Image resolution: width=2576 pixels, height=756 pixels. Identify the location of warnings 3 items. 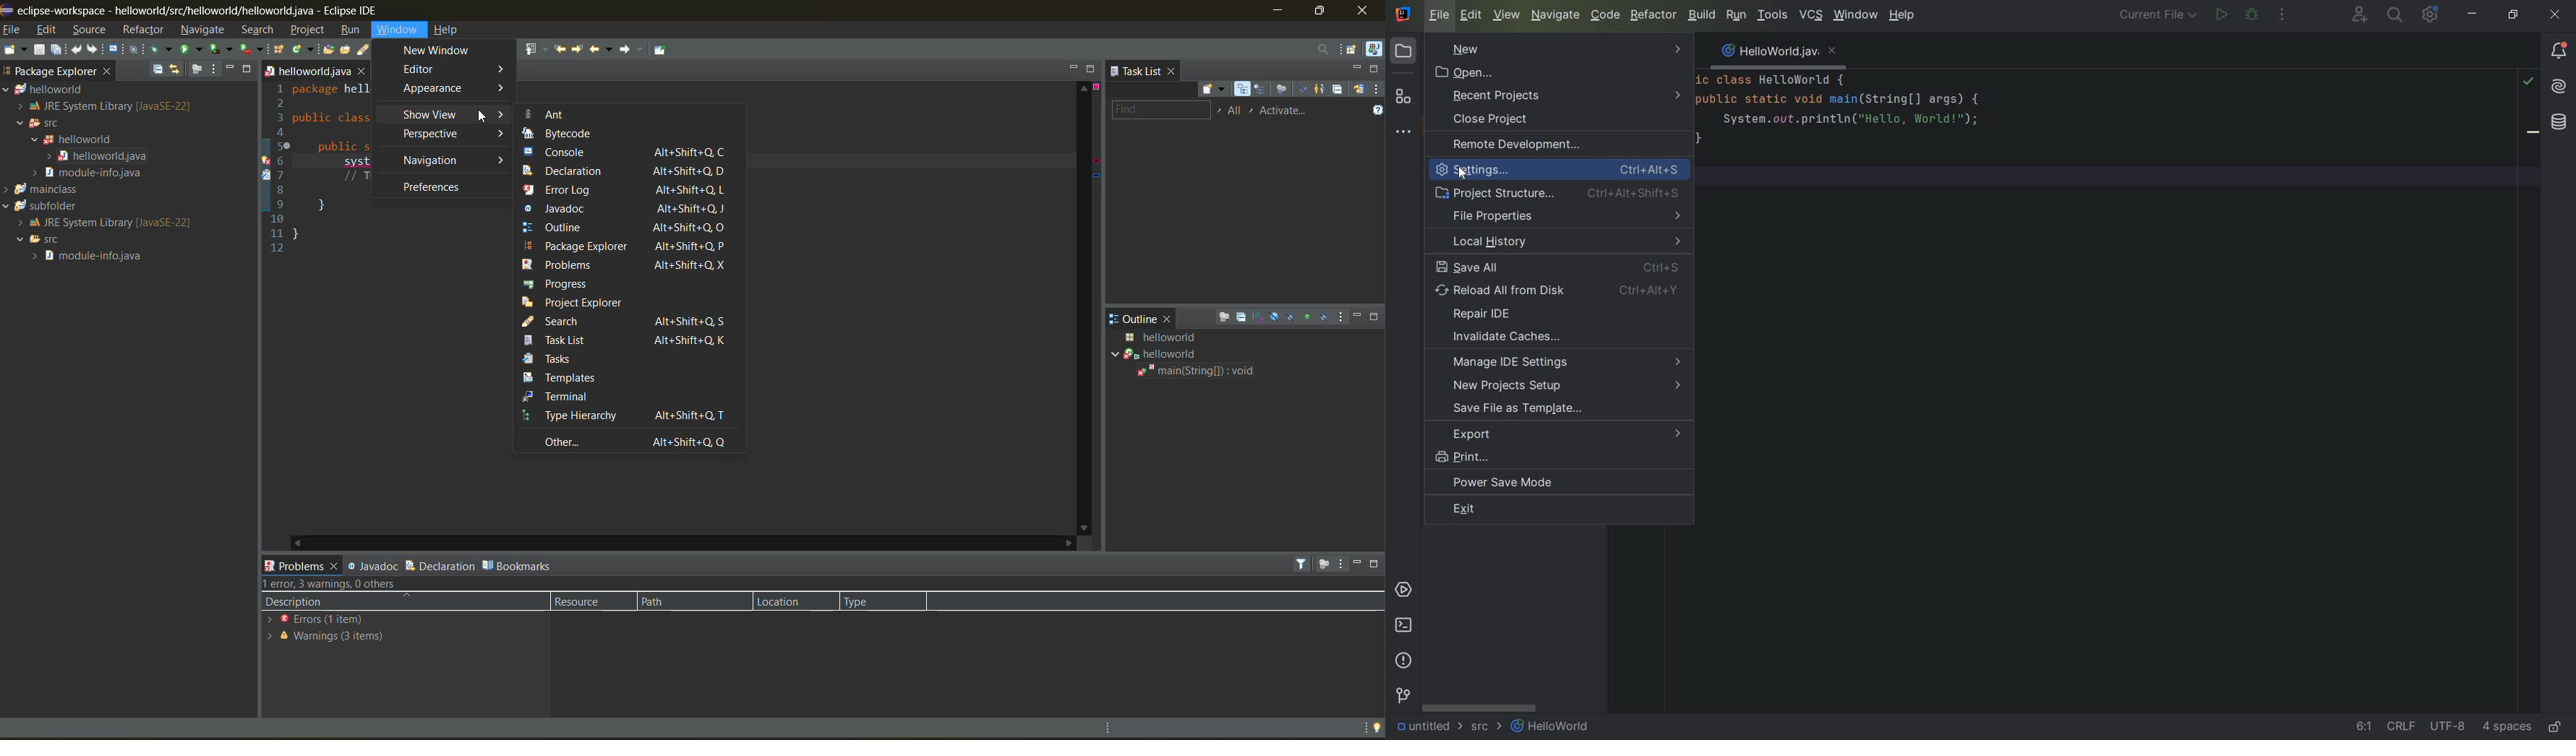
(328, 638).